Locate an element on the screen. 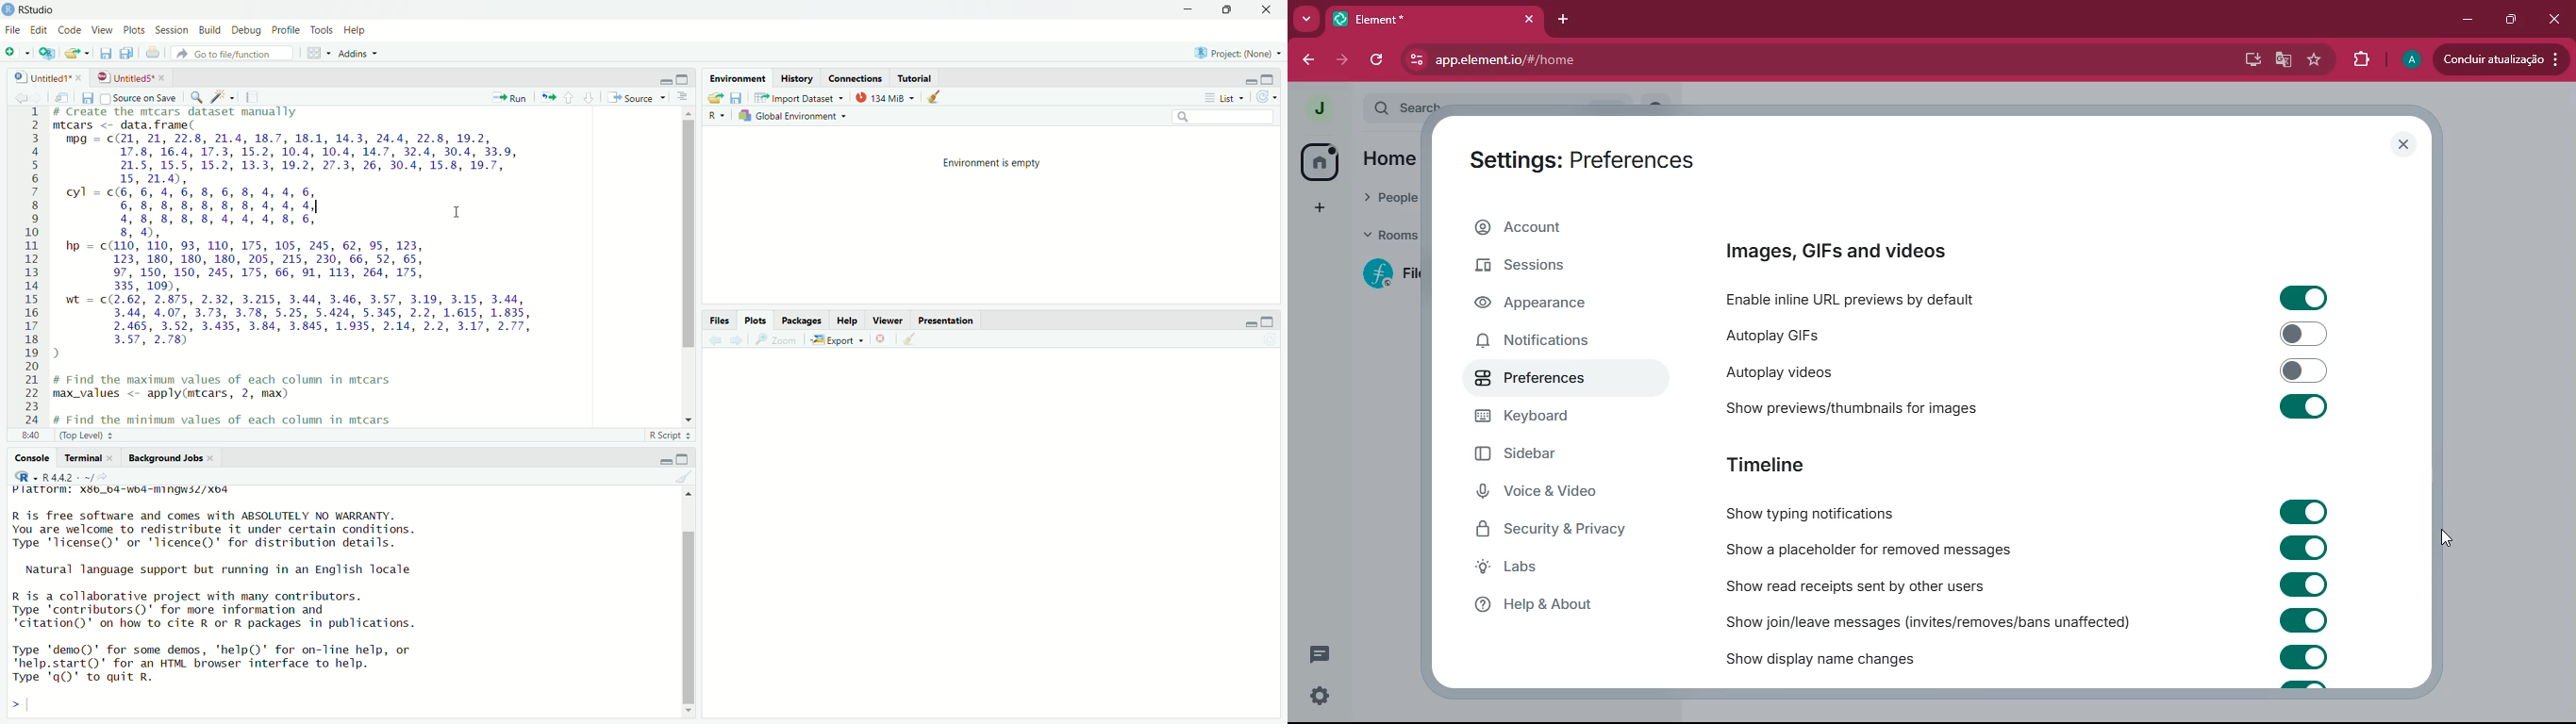  preferences is located at coordinates (1549, 379).